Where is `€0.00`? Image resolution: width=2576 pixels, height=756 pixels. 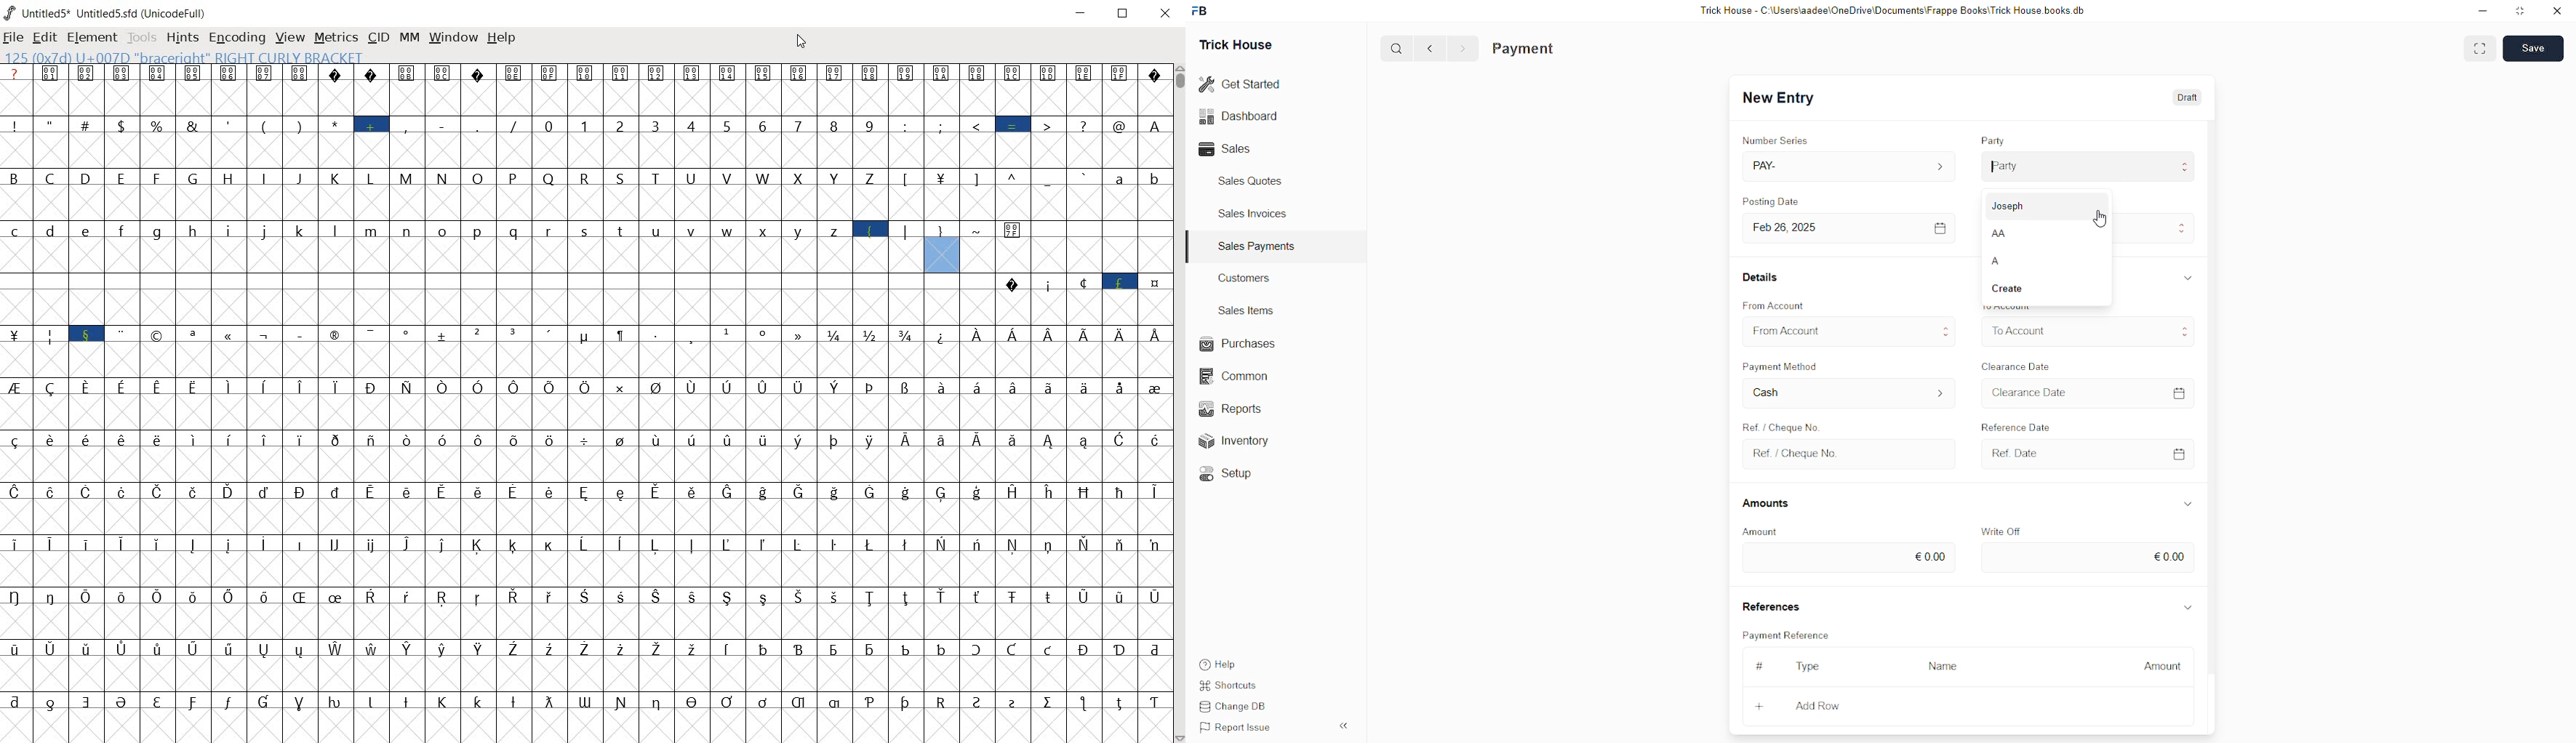
€0.00 is located at coordinates (1848, 558).